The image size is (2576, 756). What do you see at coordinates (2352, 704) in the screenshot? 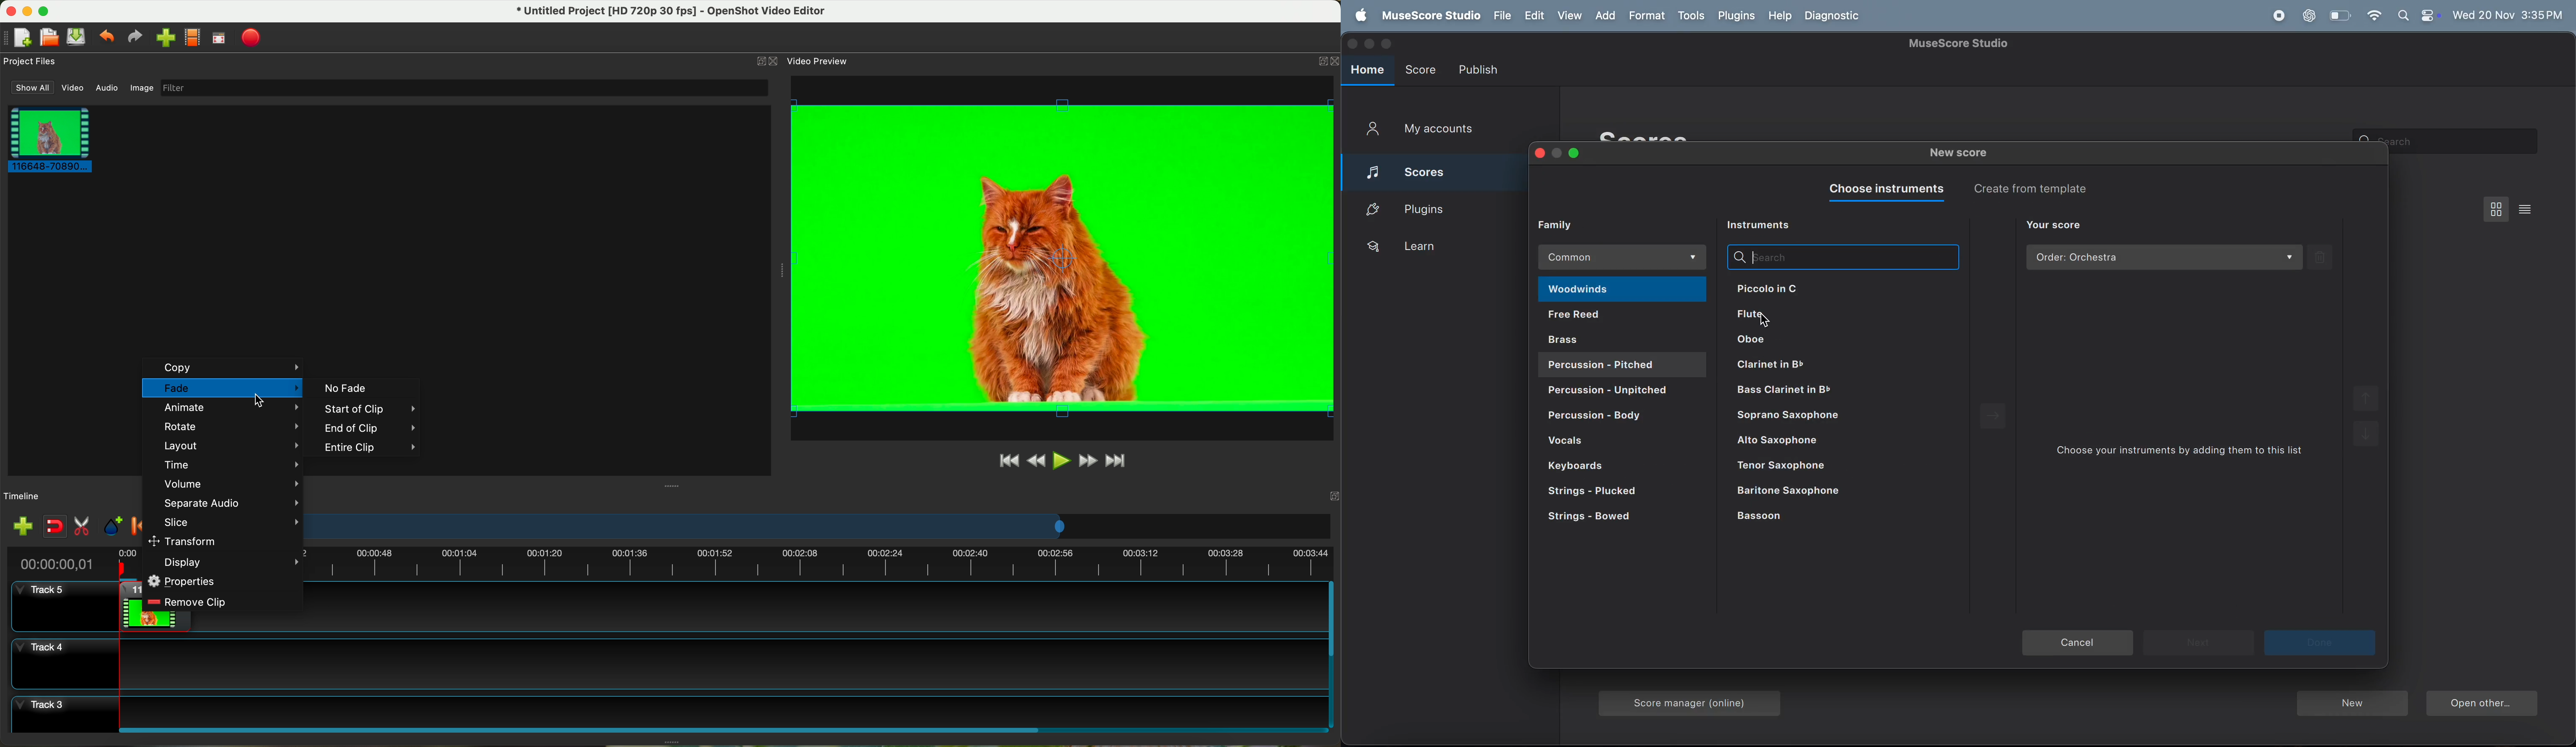
I see `new` at bounding box center [2352, 704].